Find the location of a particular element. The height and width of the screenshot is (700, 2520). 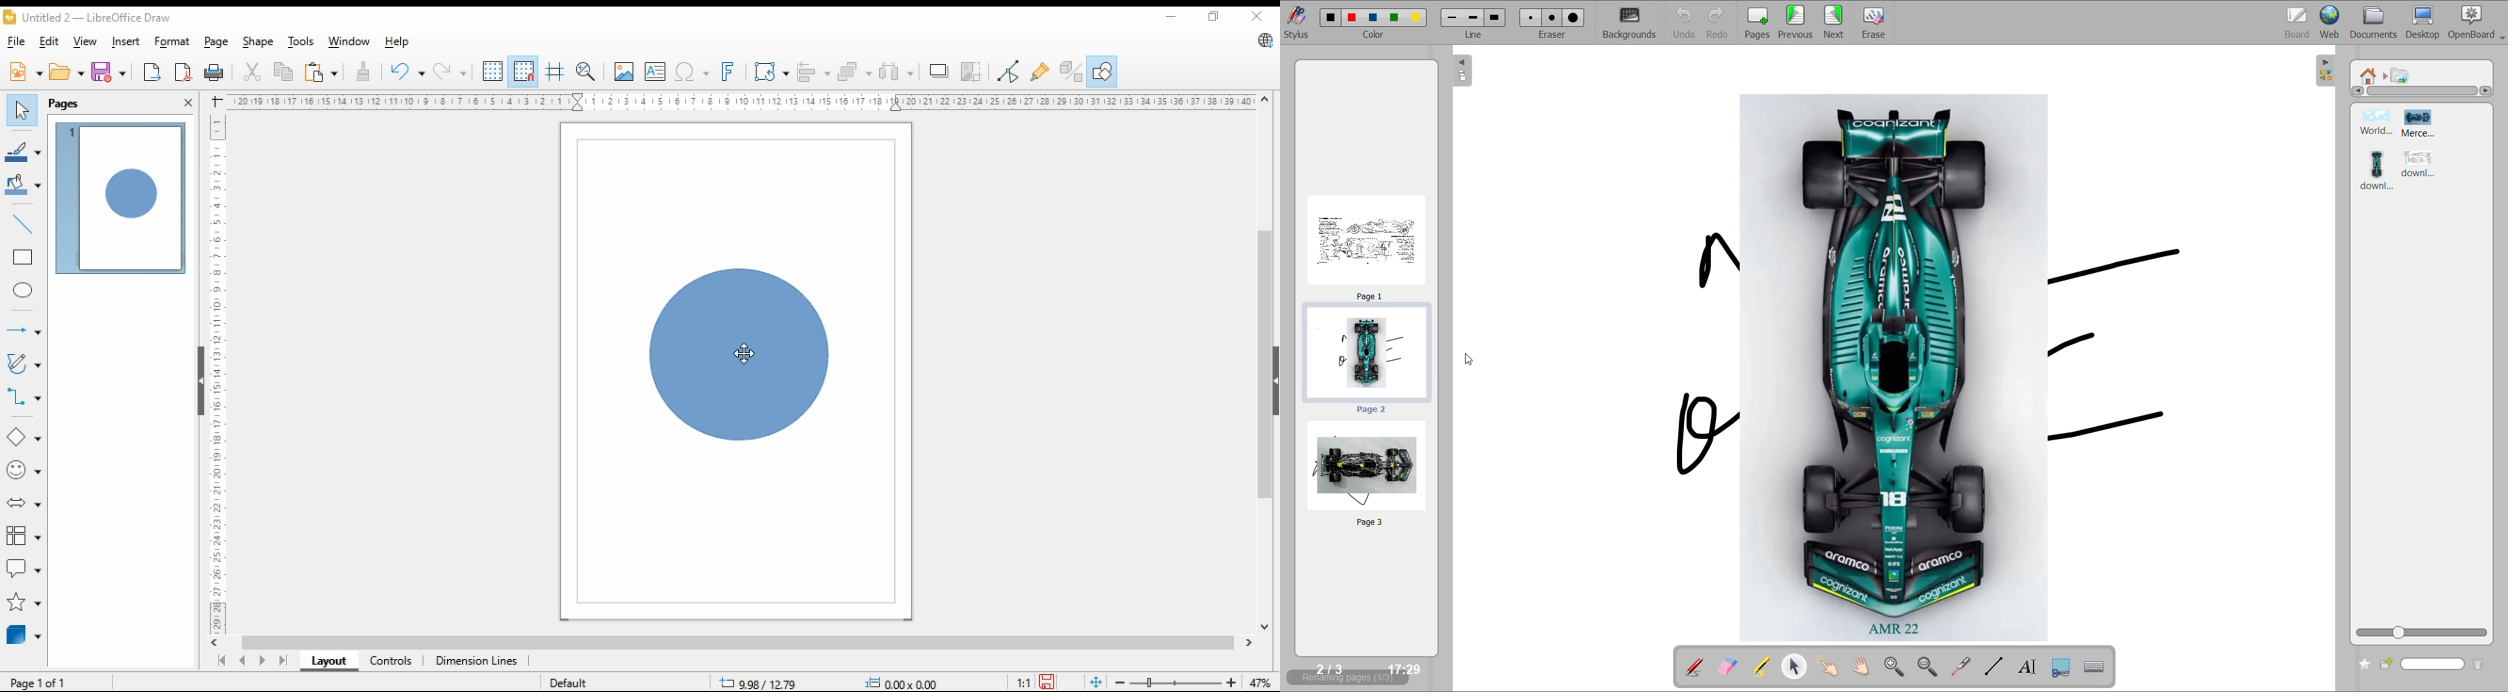

first page is located at coordinates (224, 660).